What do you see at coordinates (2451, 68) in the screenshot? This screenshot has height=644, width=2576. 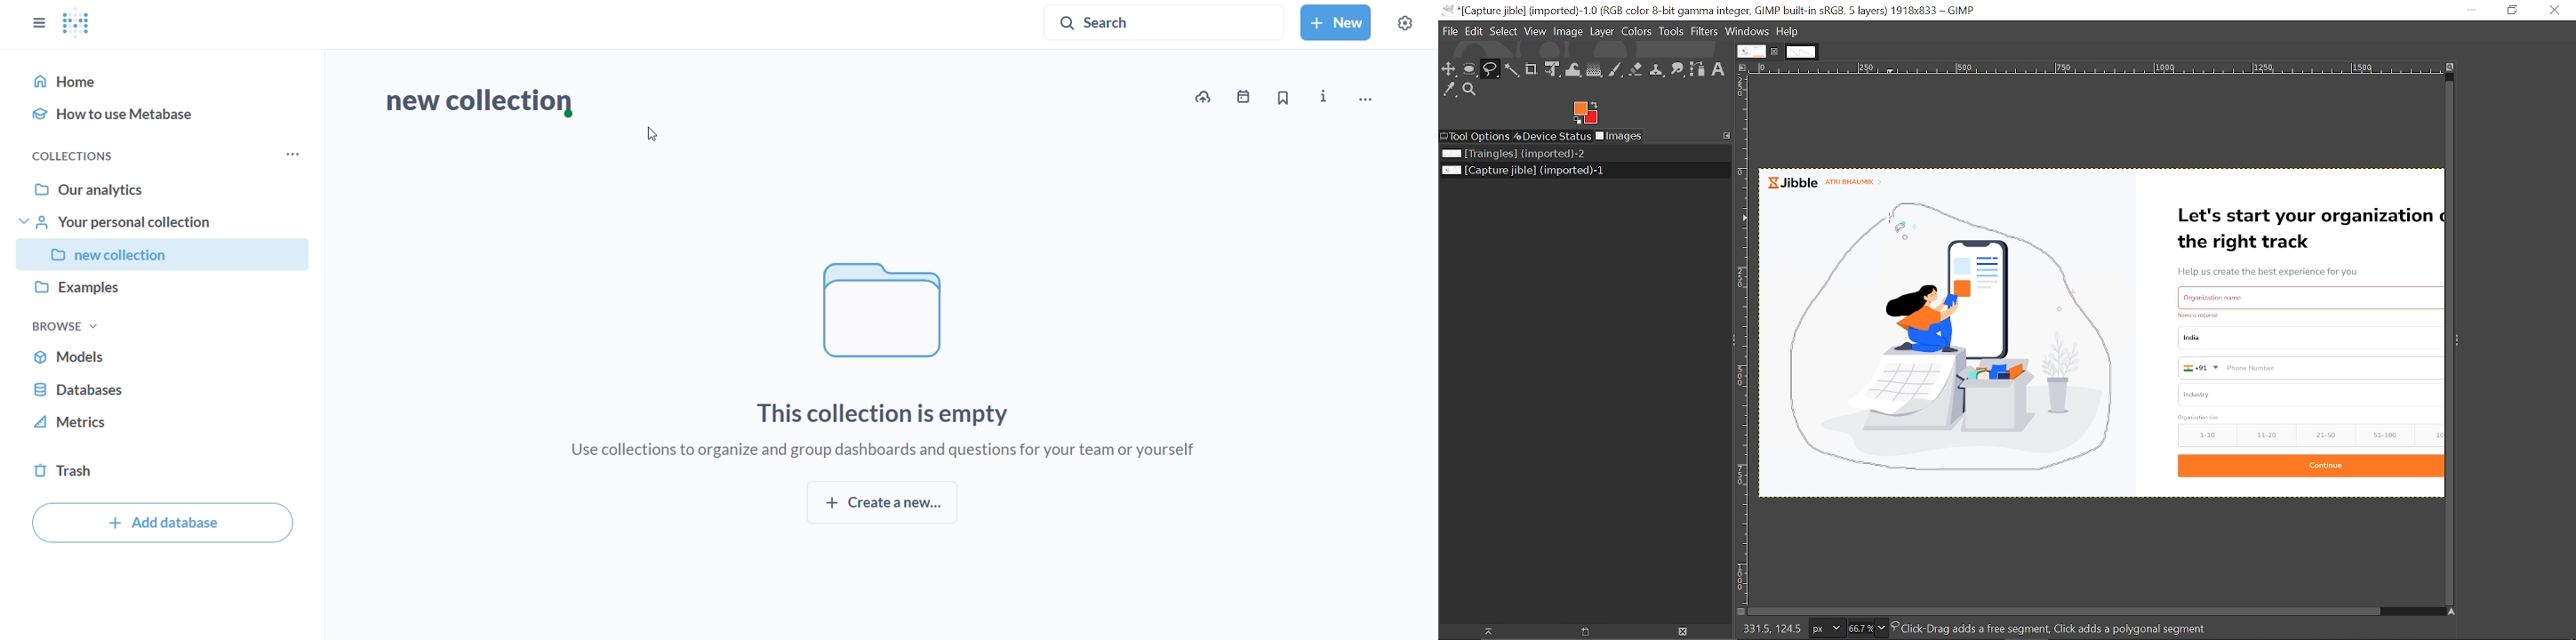 I see `Zoom image when window size changes` at bounding box center [2451, 68].